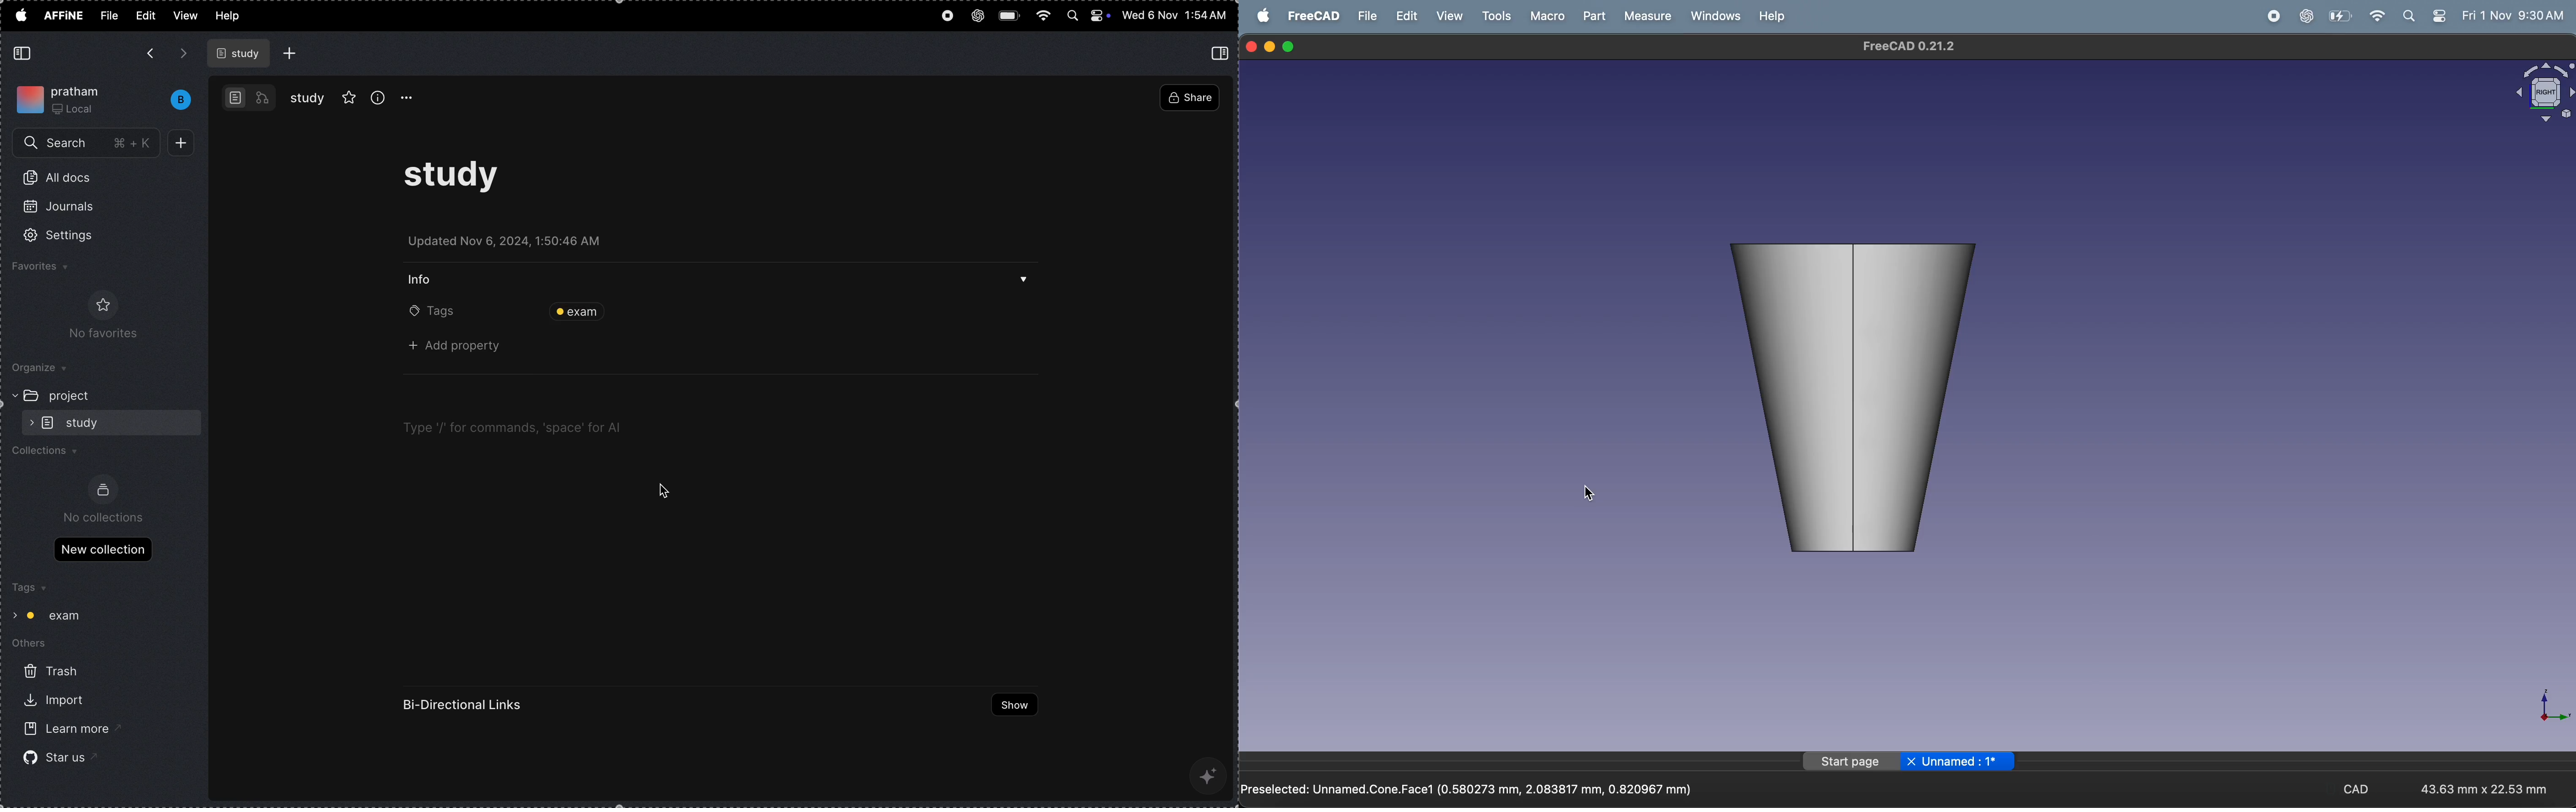 This screenshot has height=812, width=2576. I want to click on organize, so click(47, 369).